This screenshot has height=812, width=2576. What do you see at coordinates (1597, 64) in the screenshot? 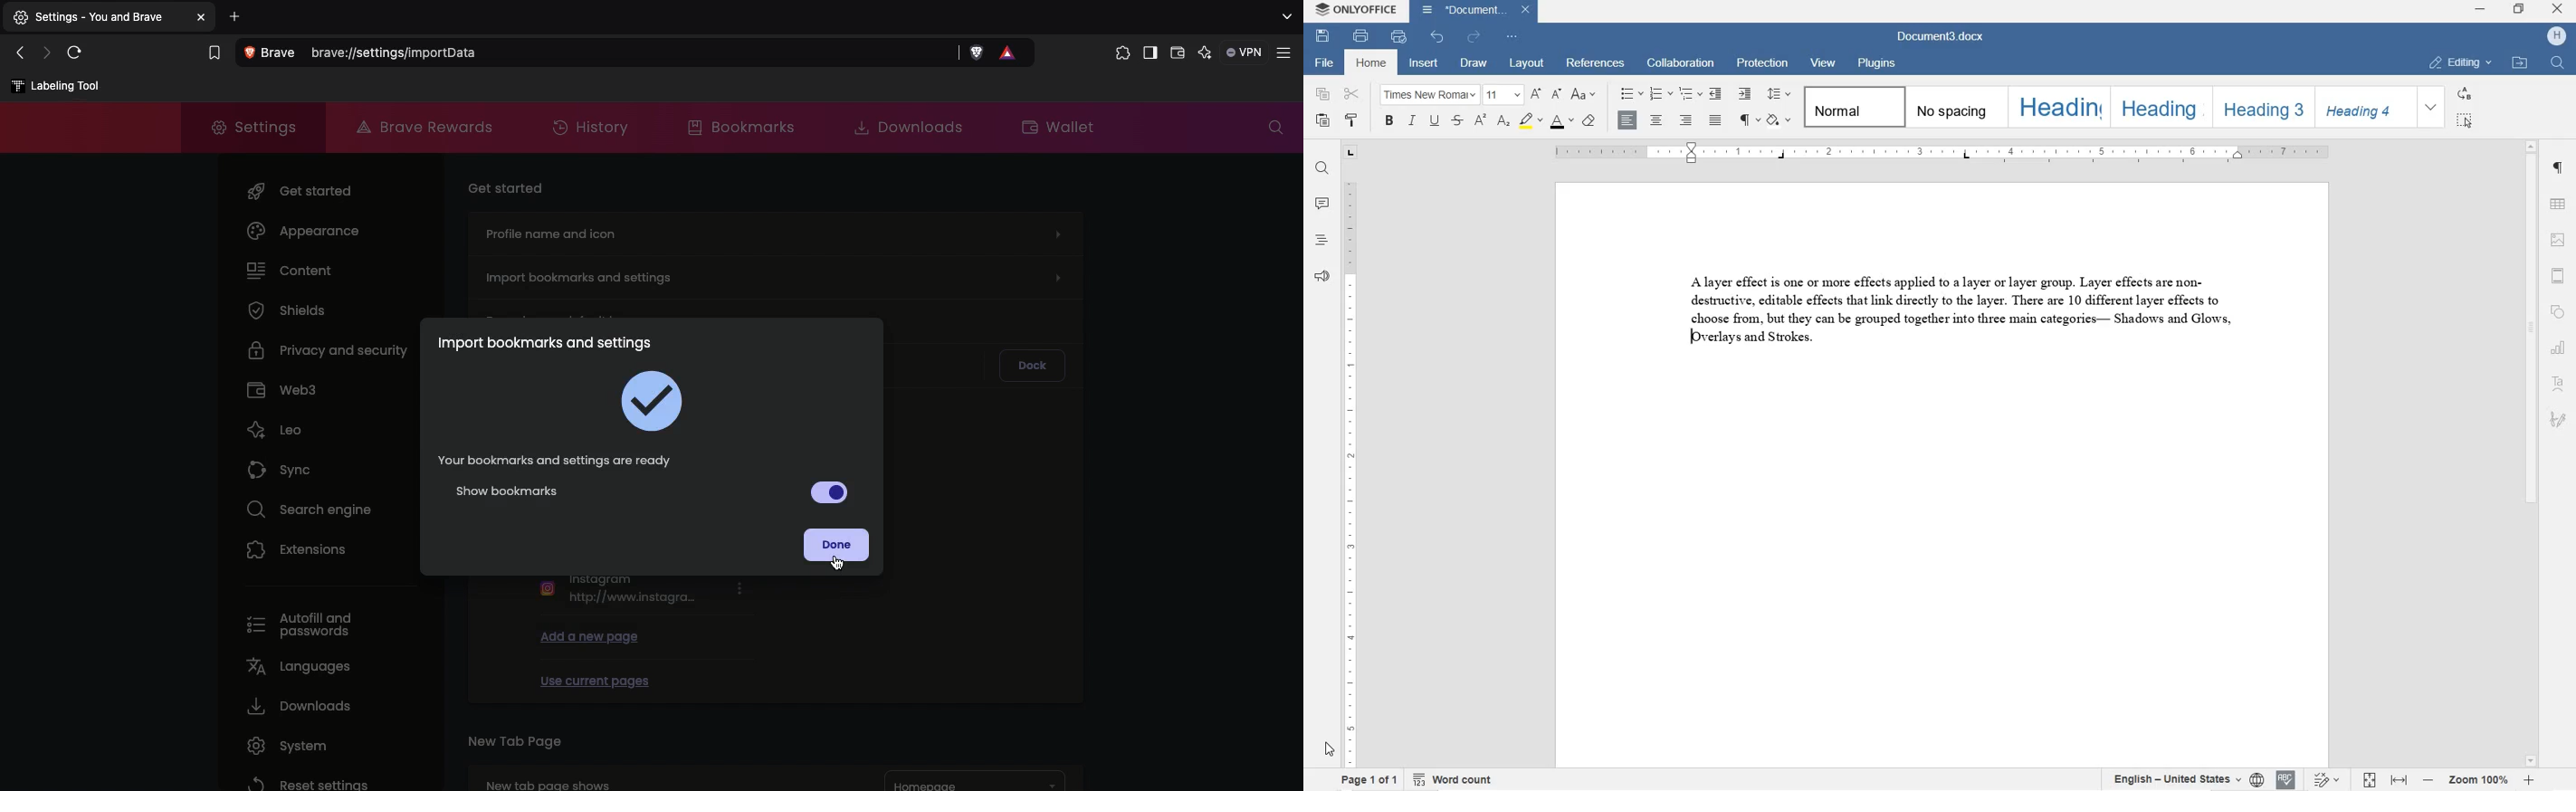
I see `references` at bounding box center [1597, 64].